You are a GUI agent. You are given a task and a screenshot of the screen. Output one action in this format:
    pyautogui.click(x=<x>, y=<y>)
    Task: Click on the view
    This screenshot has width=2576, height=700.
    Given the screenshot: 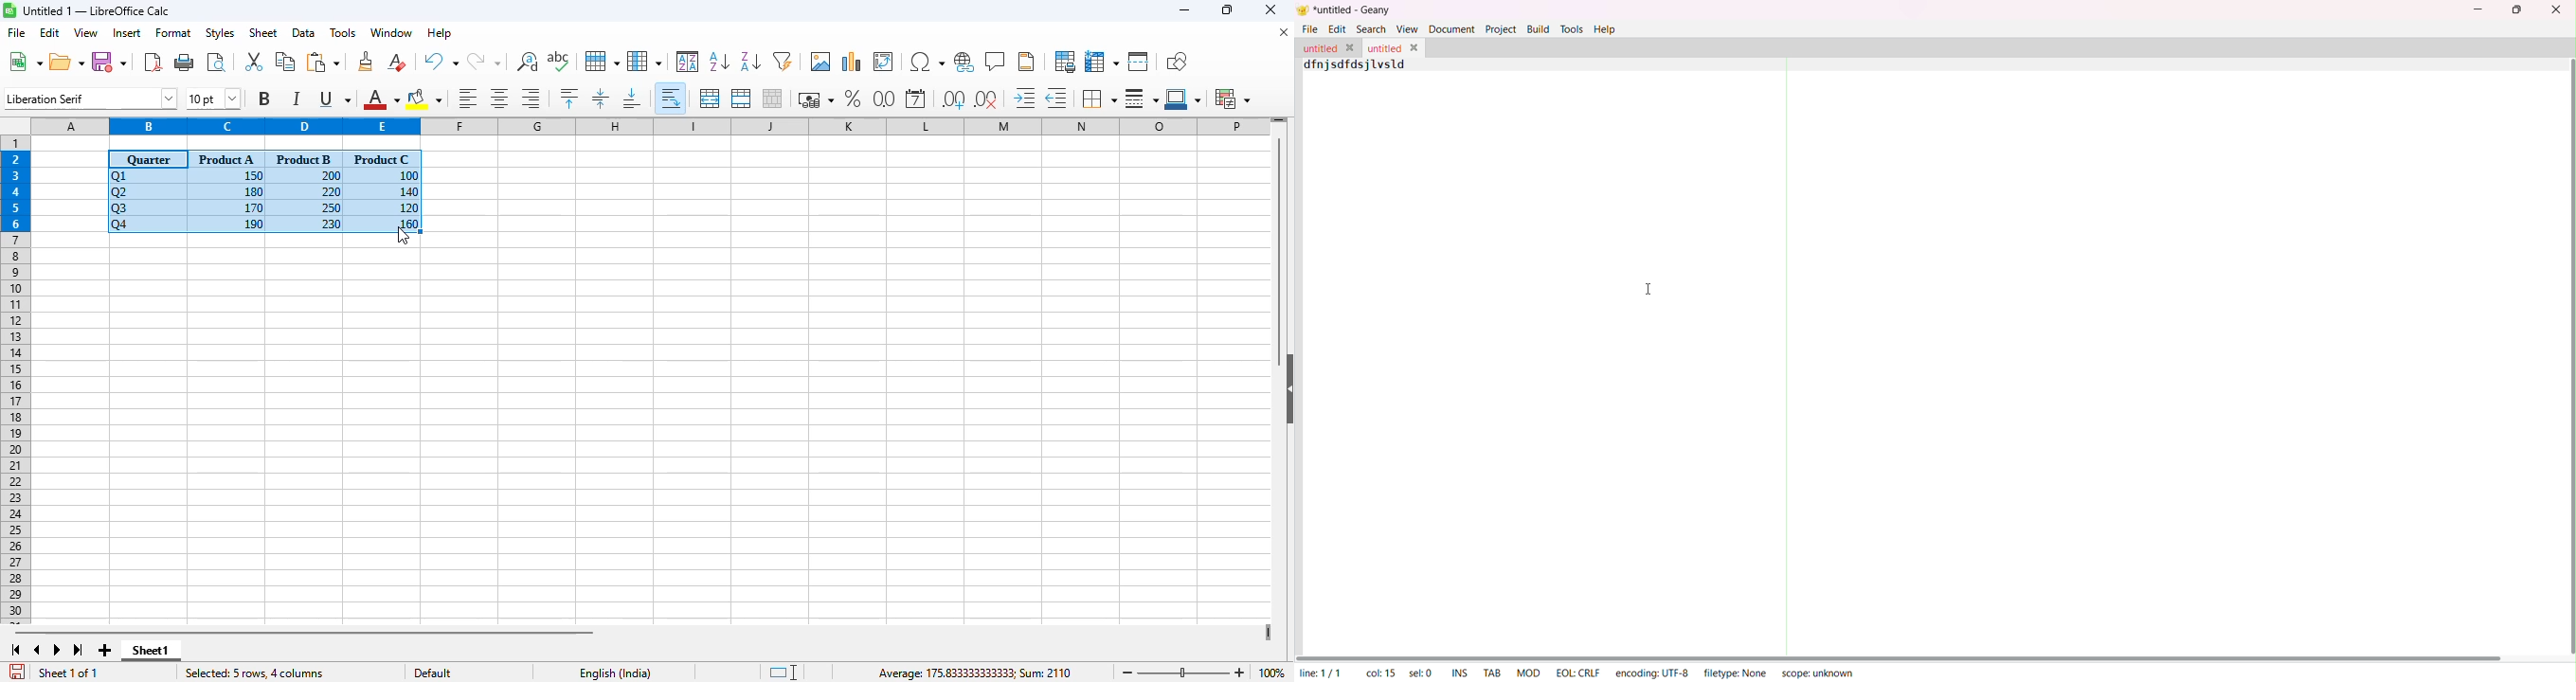 What is the action you would take?
    pyautogui.click(x=85, y=32)
    